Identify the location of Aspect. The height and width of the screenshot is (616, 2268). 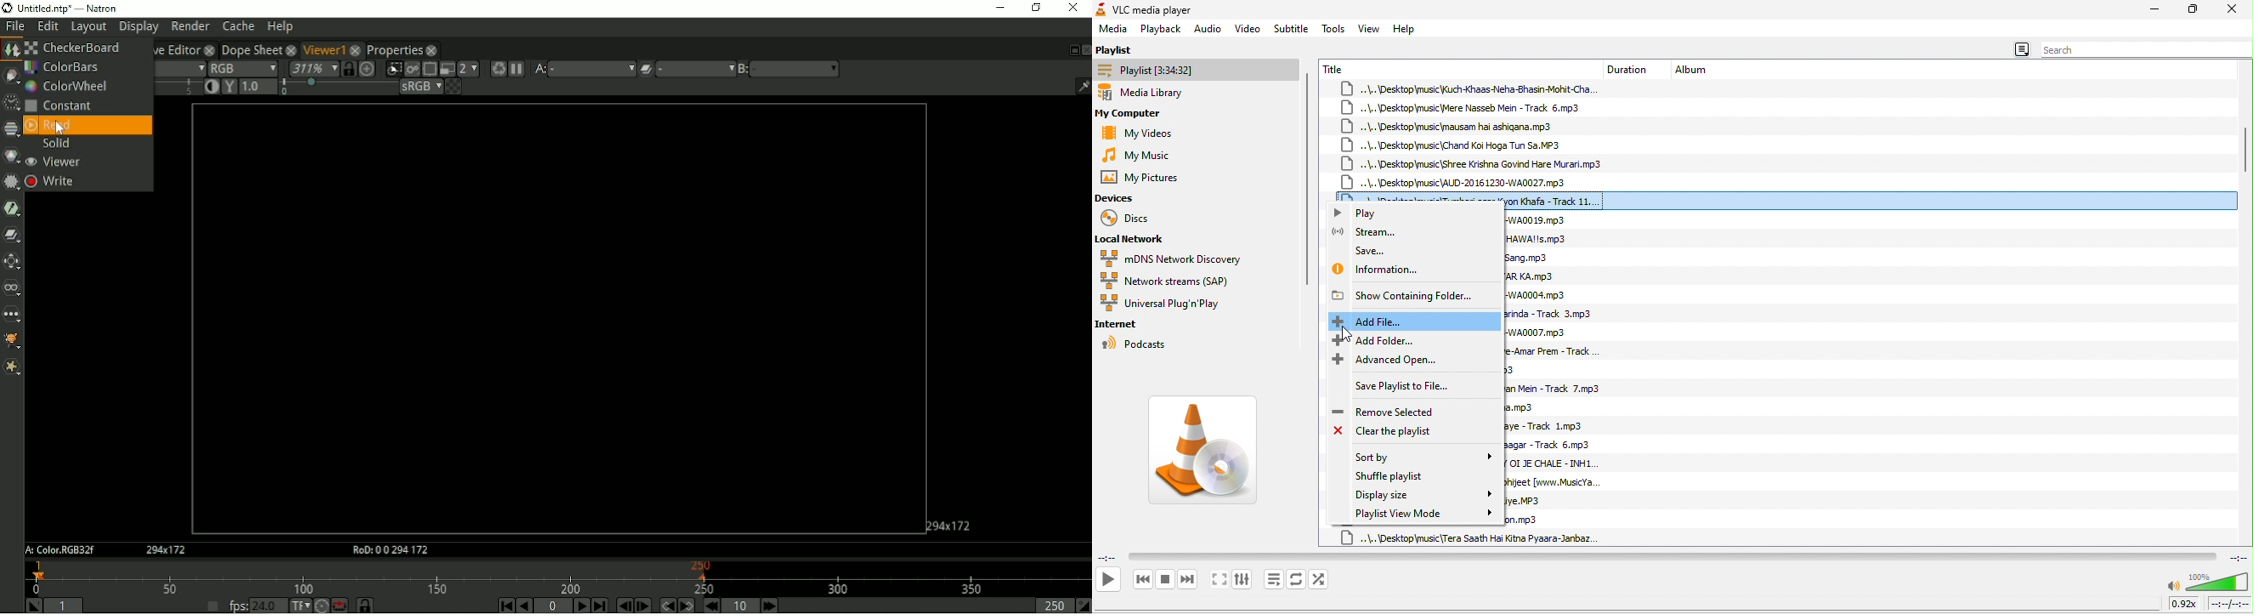
(950, 524).